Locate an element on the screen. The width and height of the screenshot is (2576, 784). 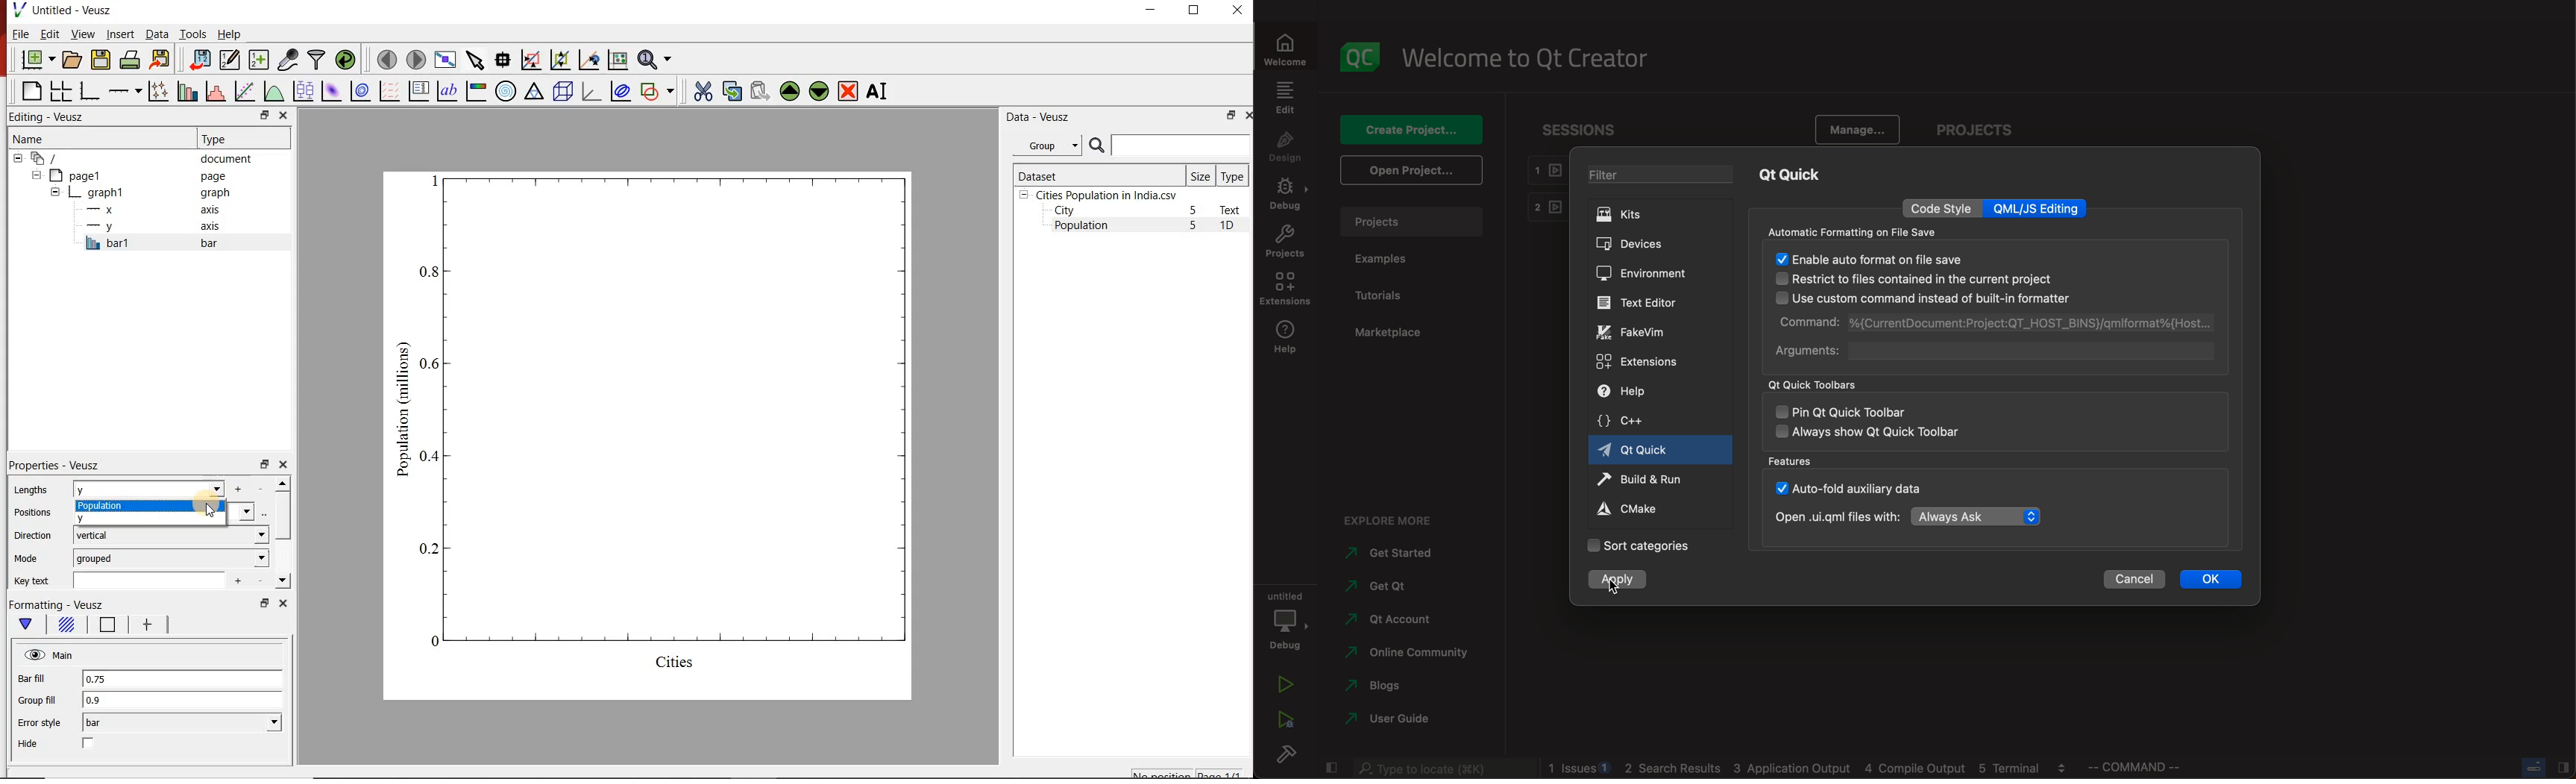
copy the selected widget is located at coordinates (731, 90).